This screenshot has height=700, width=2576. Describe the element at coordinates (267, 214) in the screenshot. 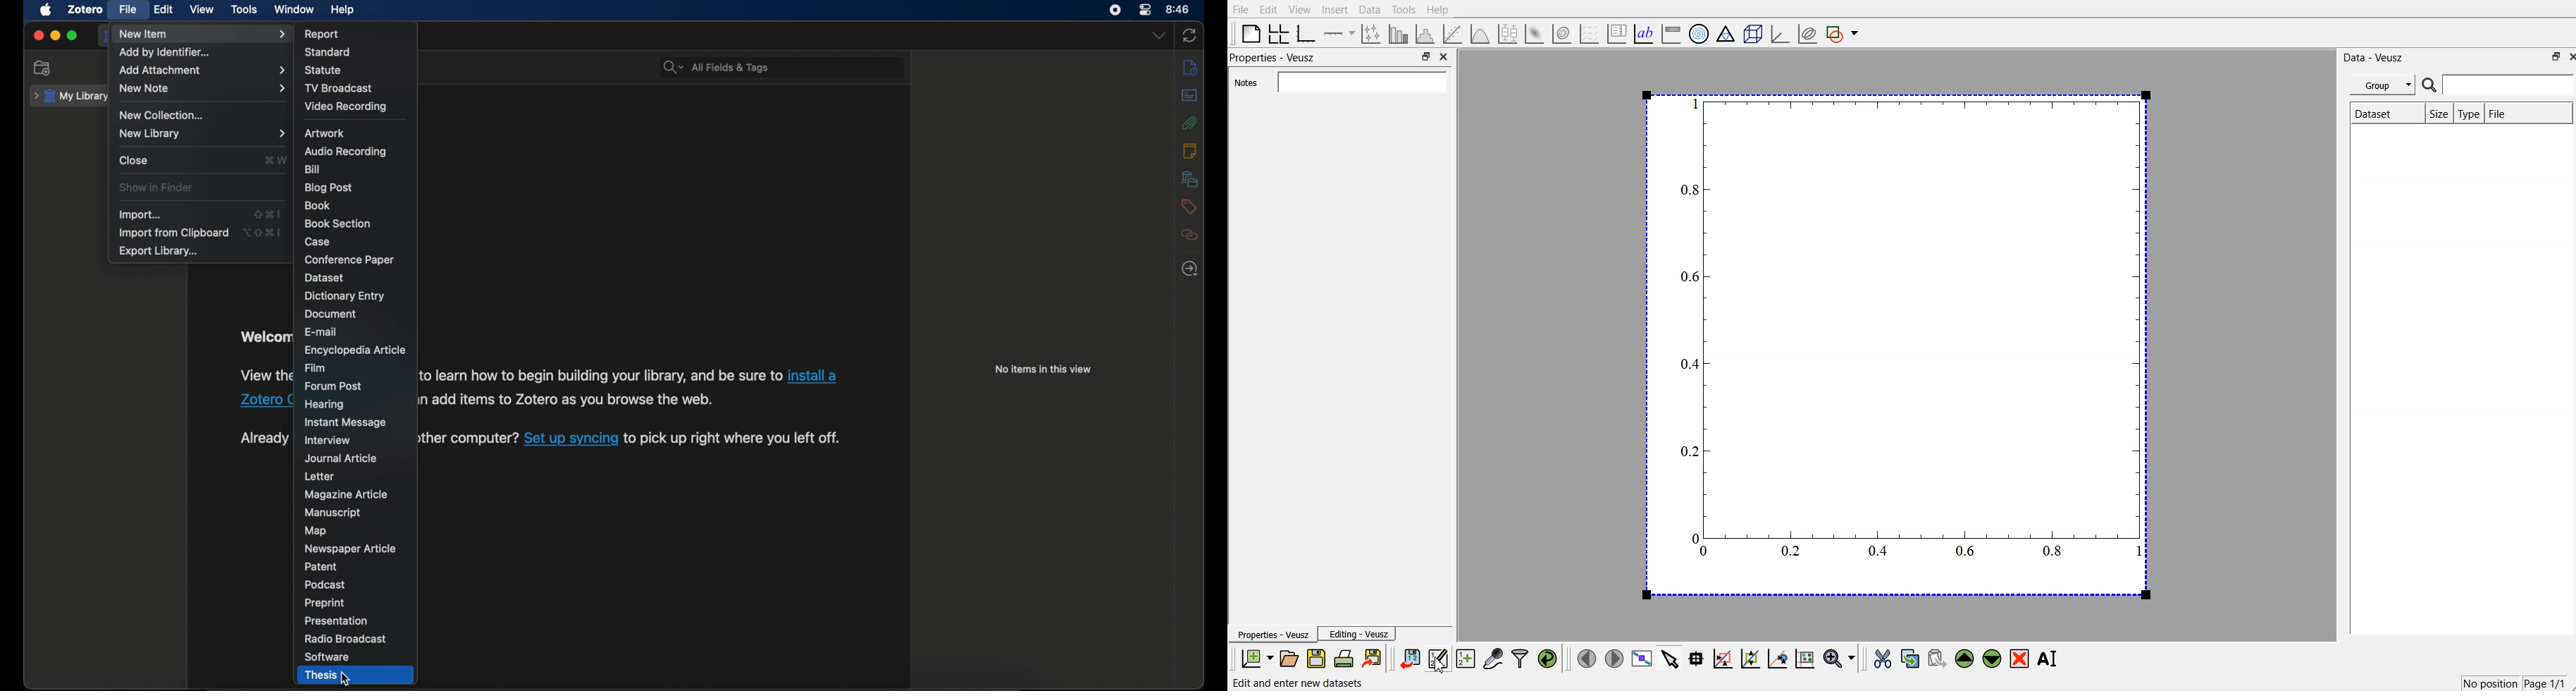

I see `shortcut` at that location.